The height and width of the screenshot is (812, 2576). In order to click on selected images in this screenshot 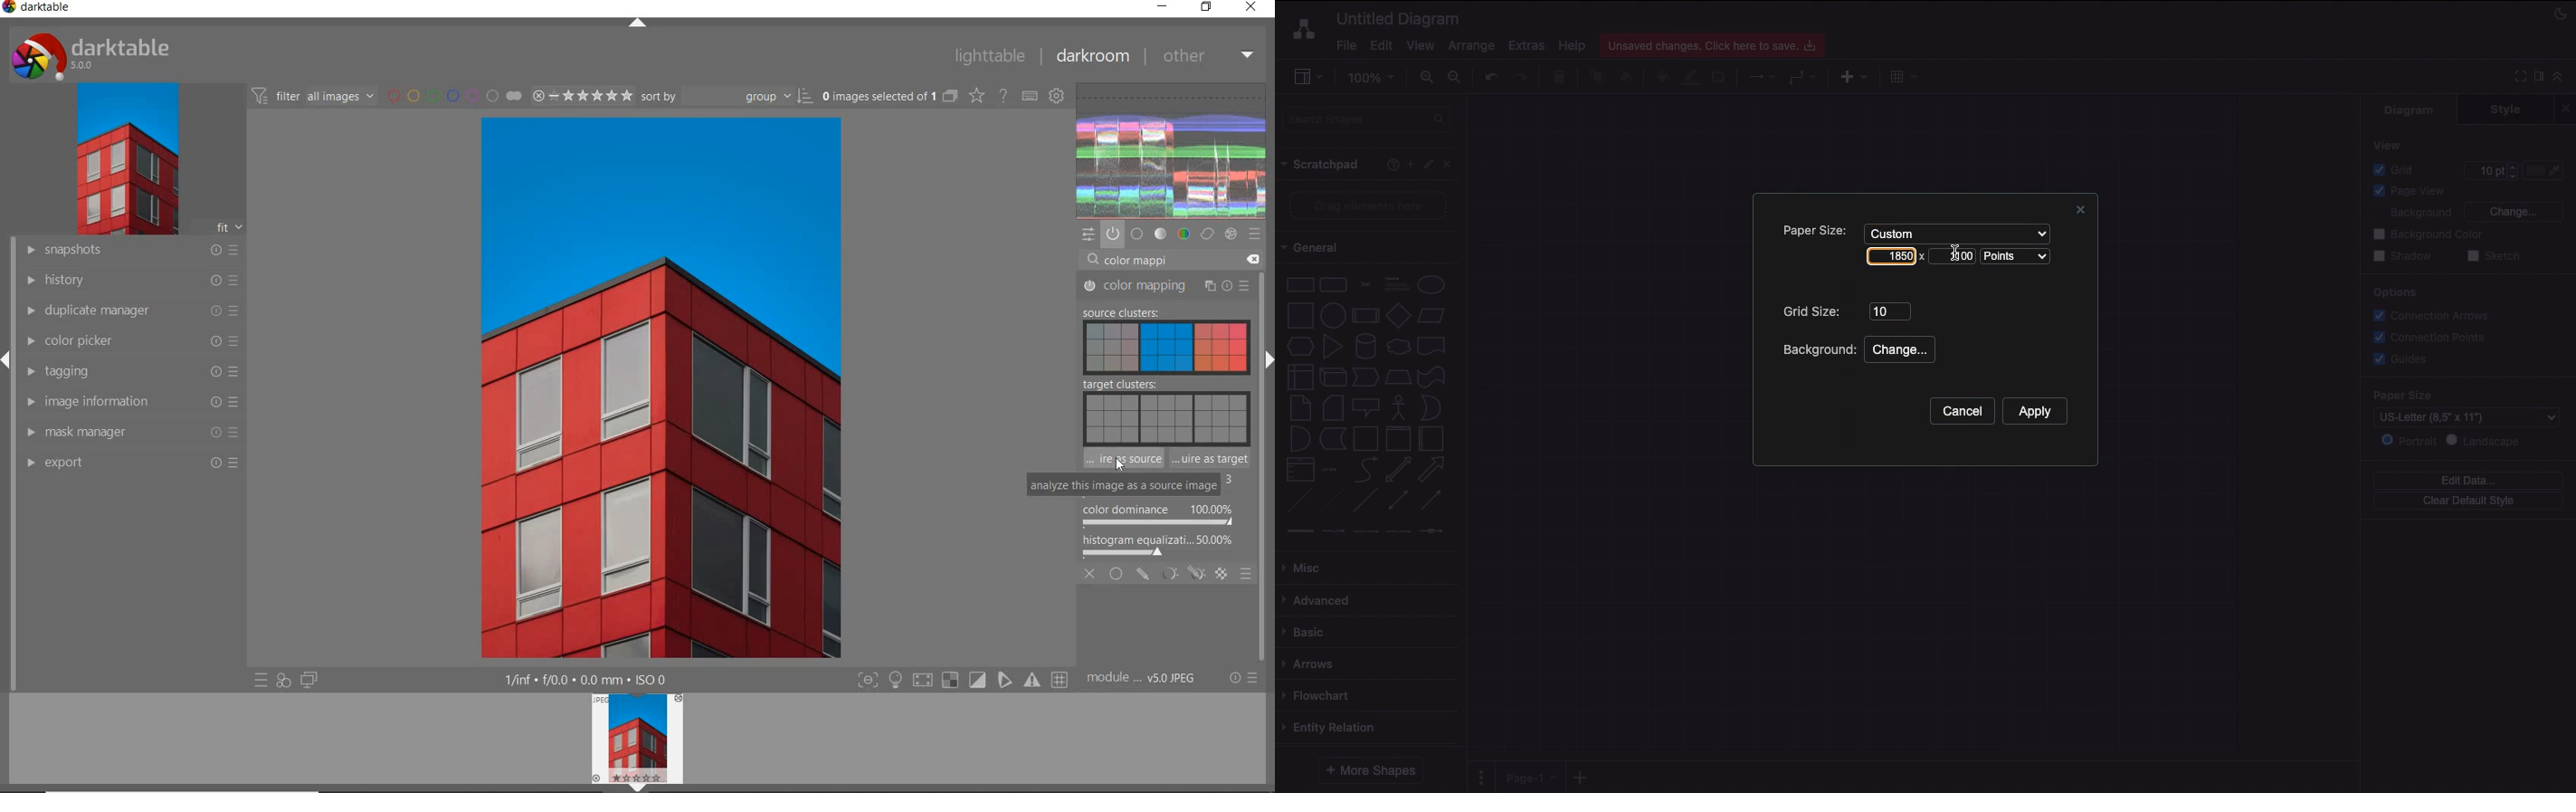, I will do `click(877, 95)`.